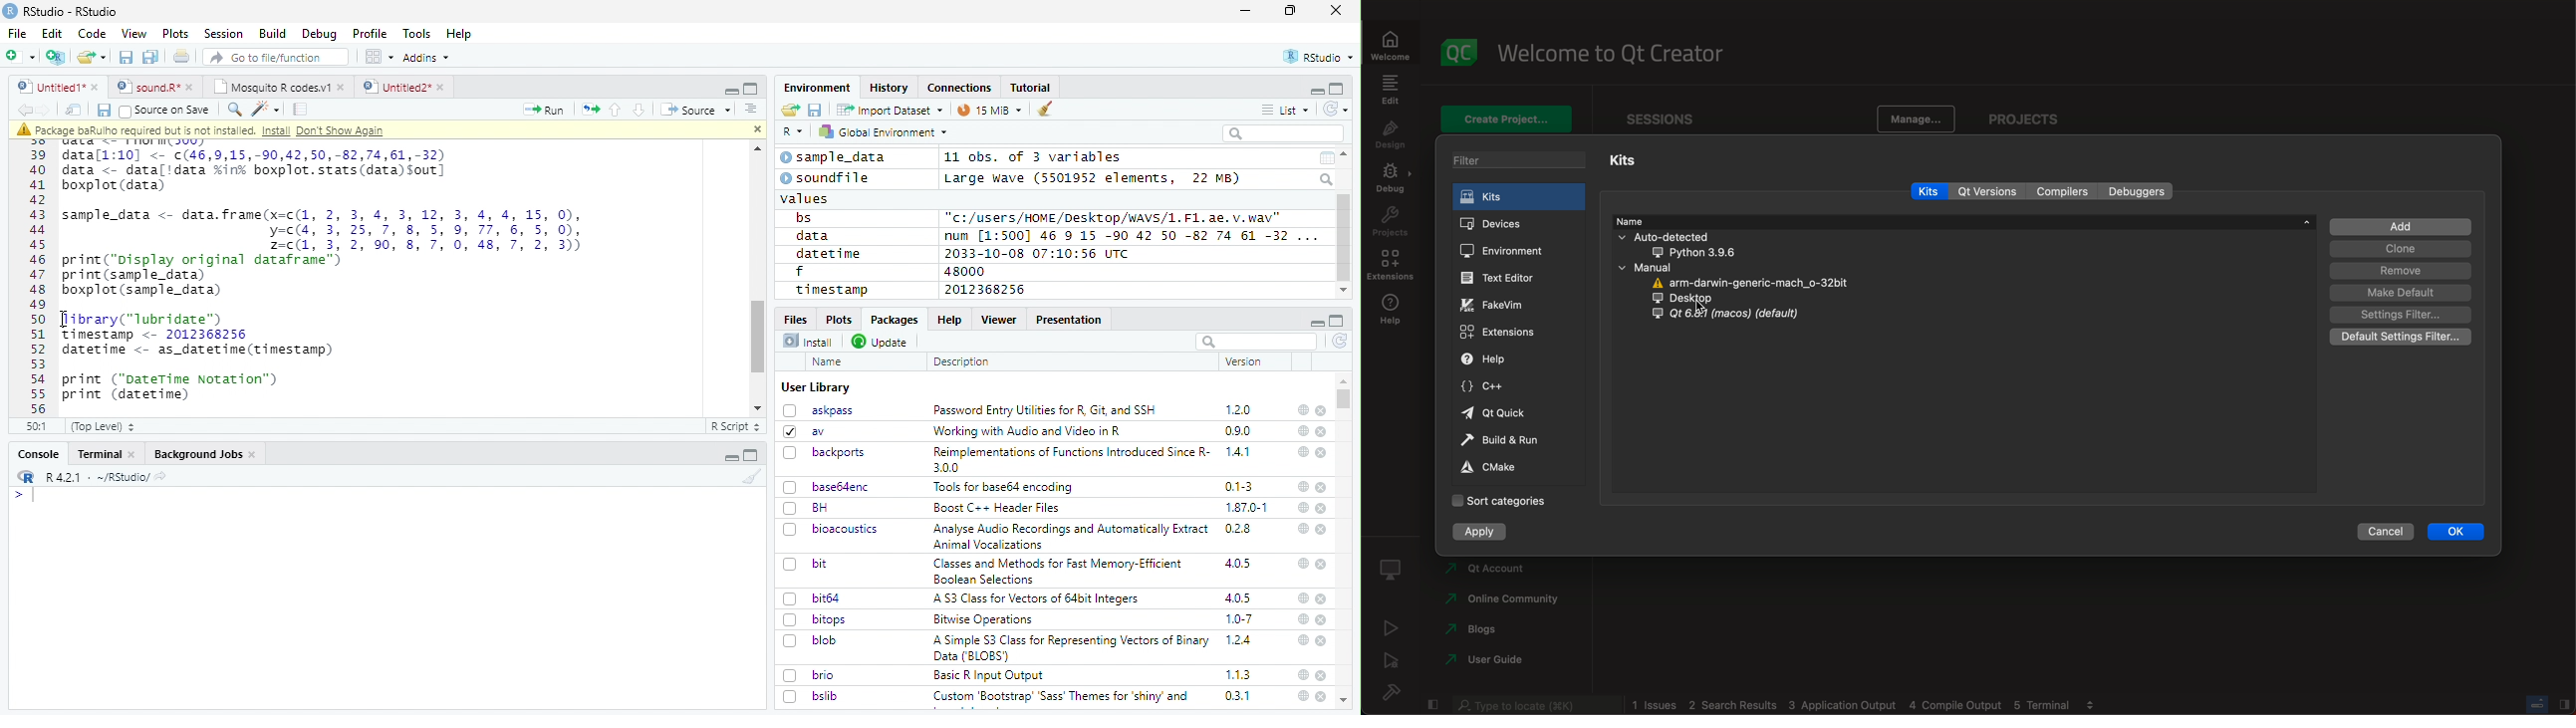 This screenshot has height=728, width=2576. Describe the element at coordinates (1045, 410) in the screenshot. I see `Password Entry Utilities for R, Git, and SSH` at that location.